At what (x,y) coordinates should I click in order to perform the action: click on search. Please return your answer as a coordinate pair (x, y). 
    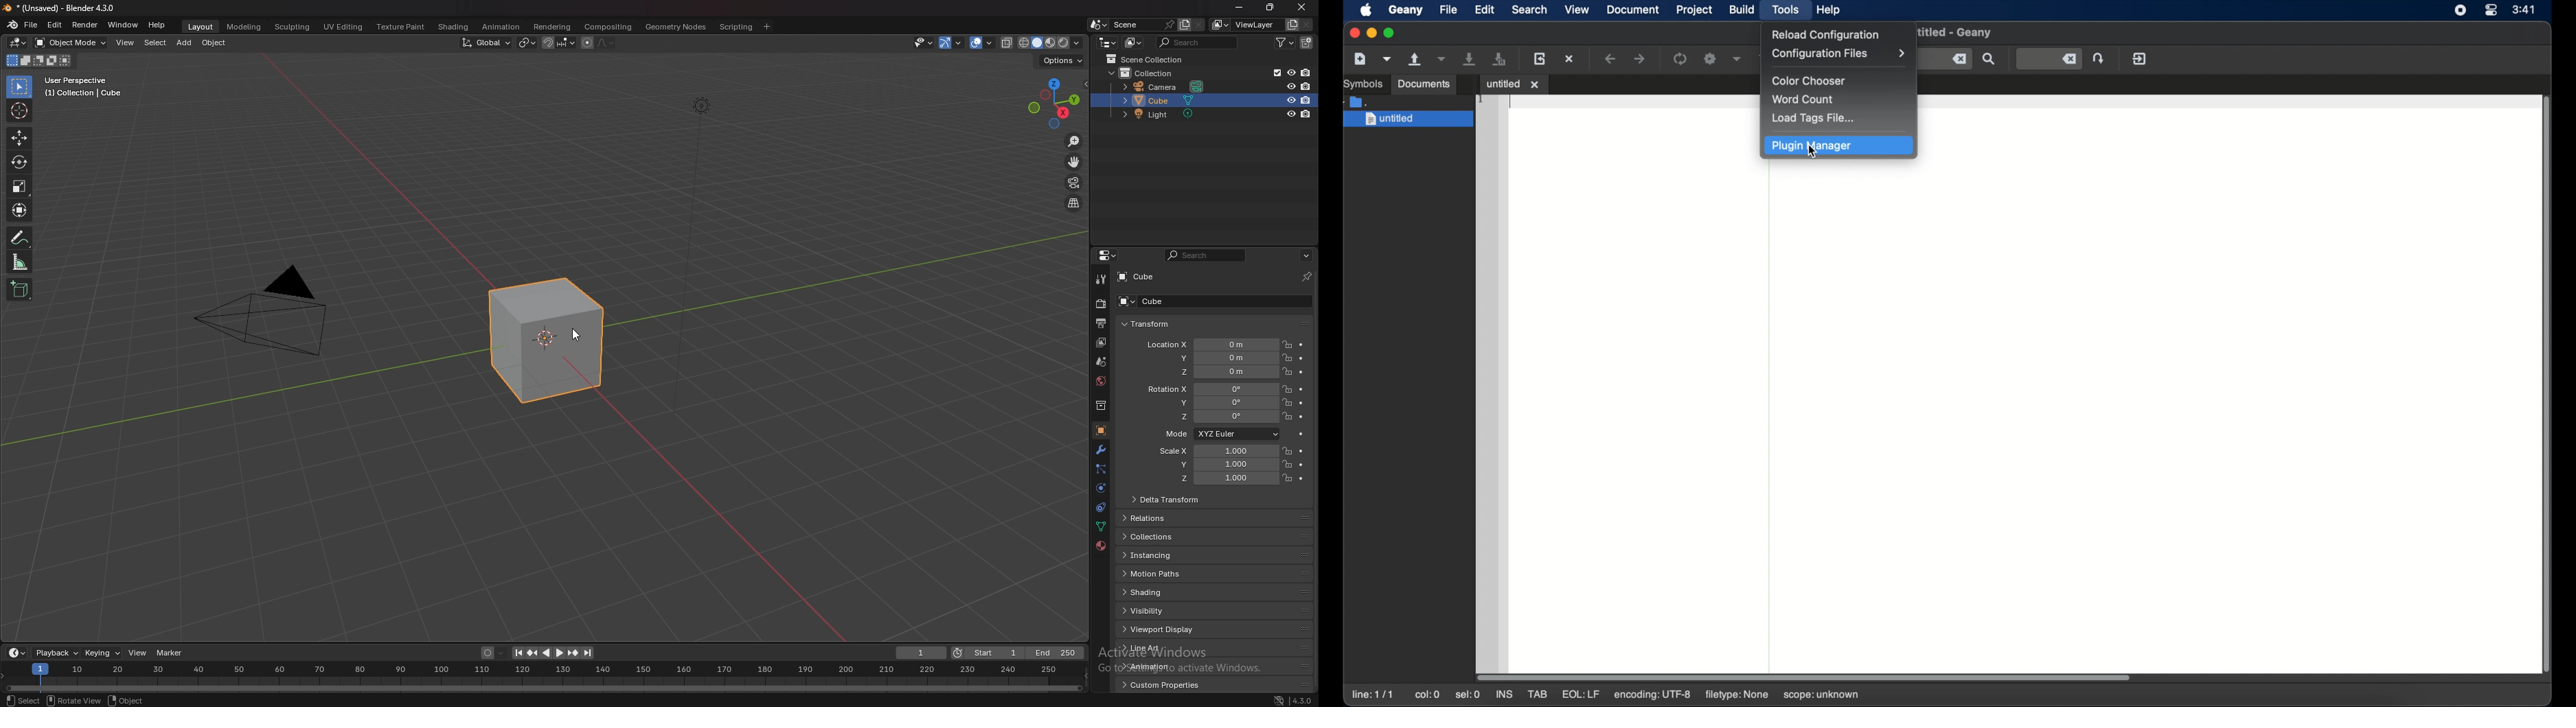
    Looking at the image, I should click on (1197, 41).